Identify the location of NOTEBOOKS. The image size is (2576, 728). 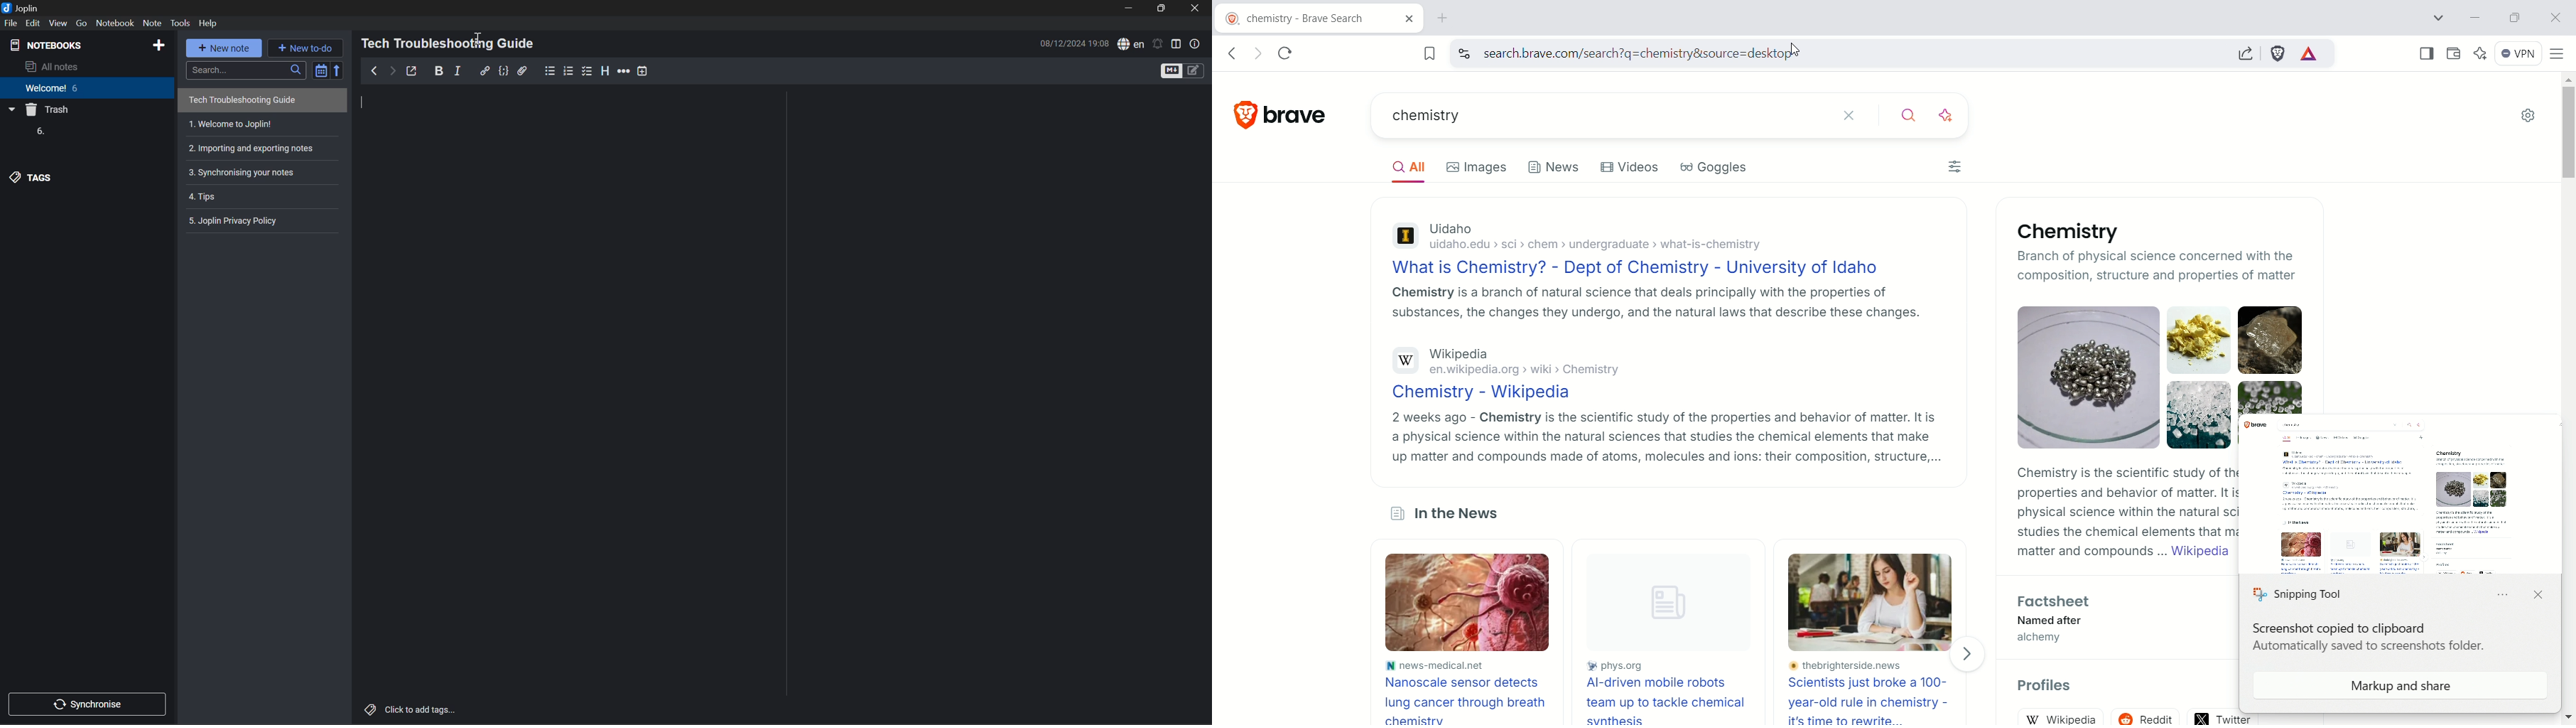
(48, 44).